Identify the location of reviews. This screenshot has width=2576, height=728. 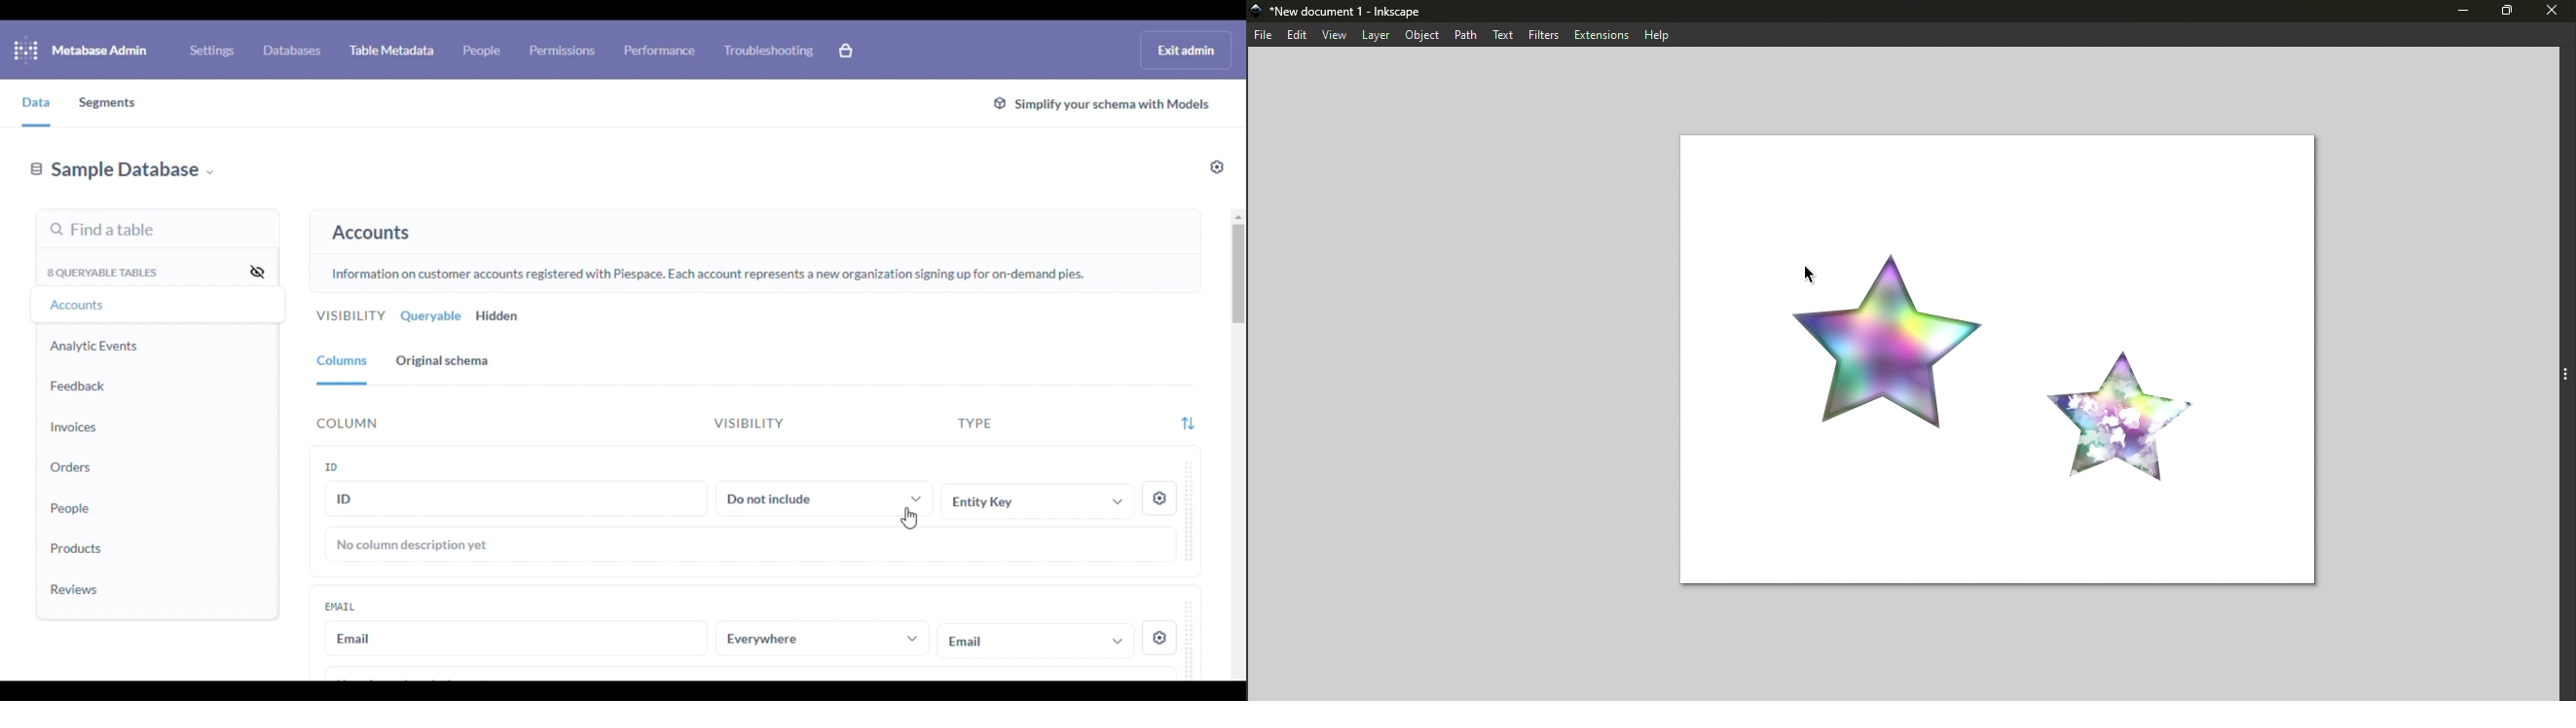
(75, 589).